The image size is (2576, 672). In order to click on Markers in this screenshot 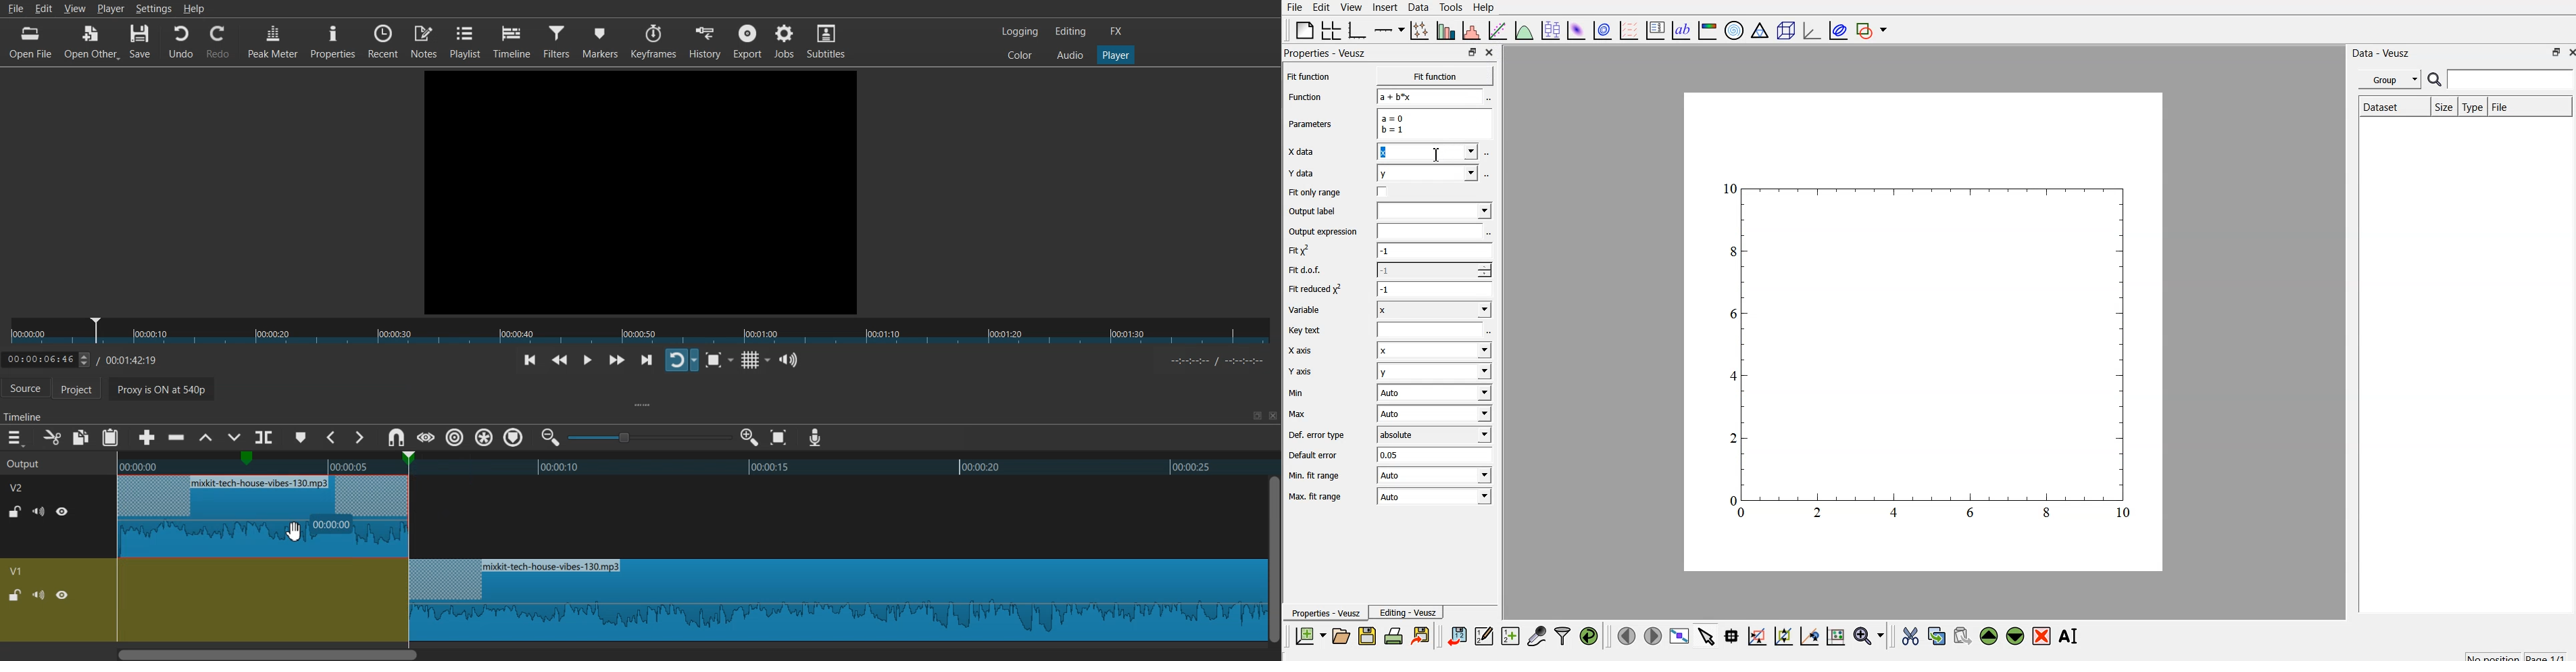, I will do `click(601, 41)`.